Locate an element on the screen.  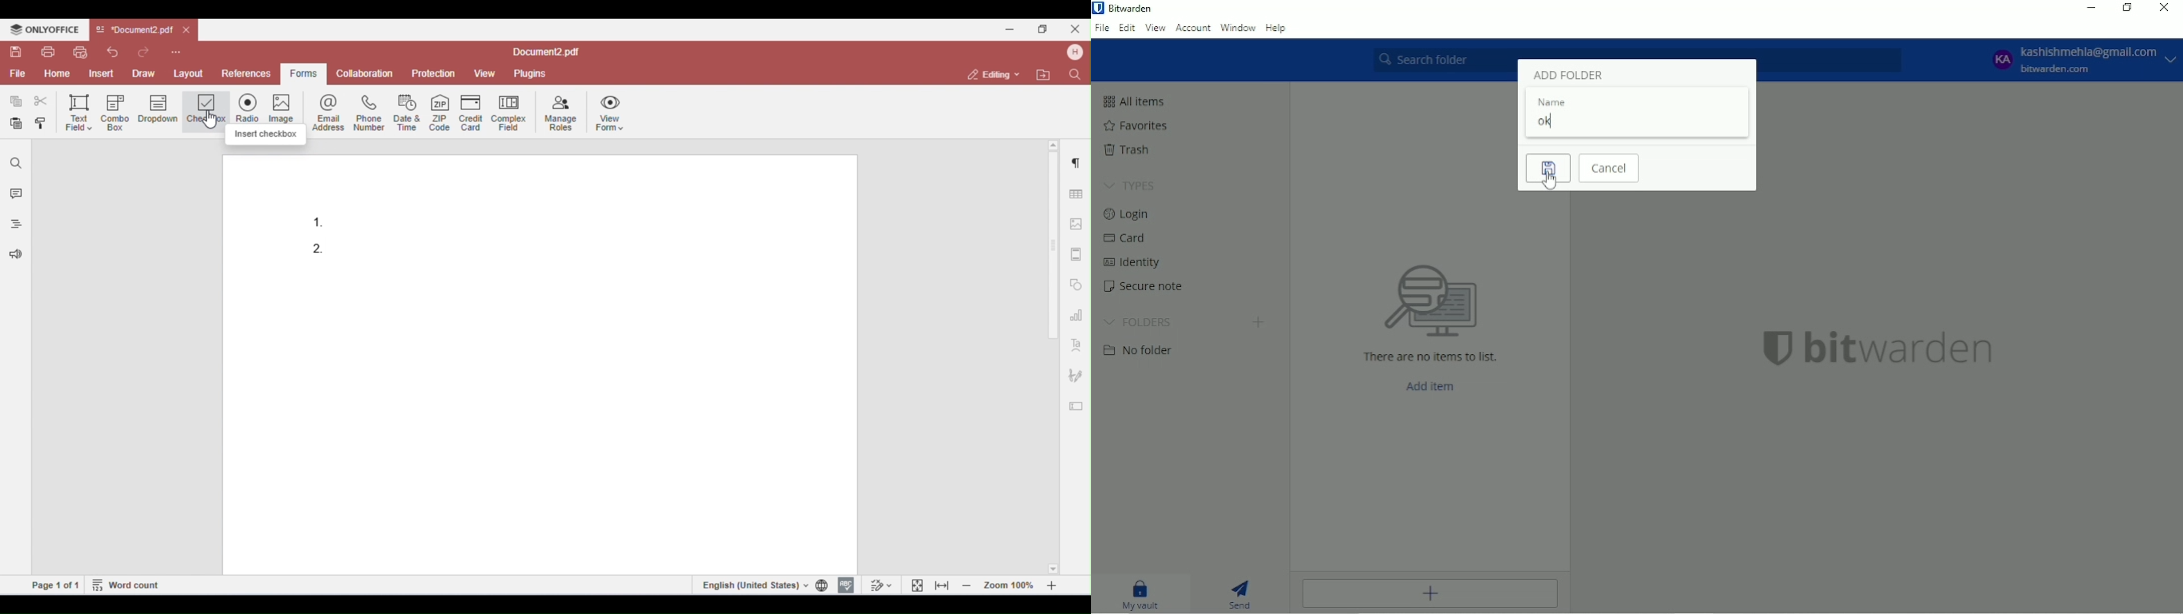
All Items is located at coordinates (1135, 101).